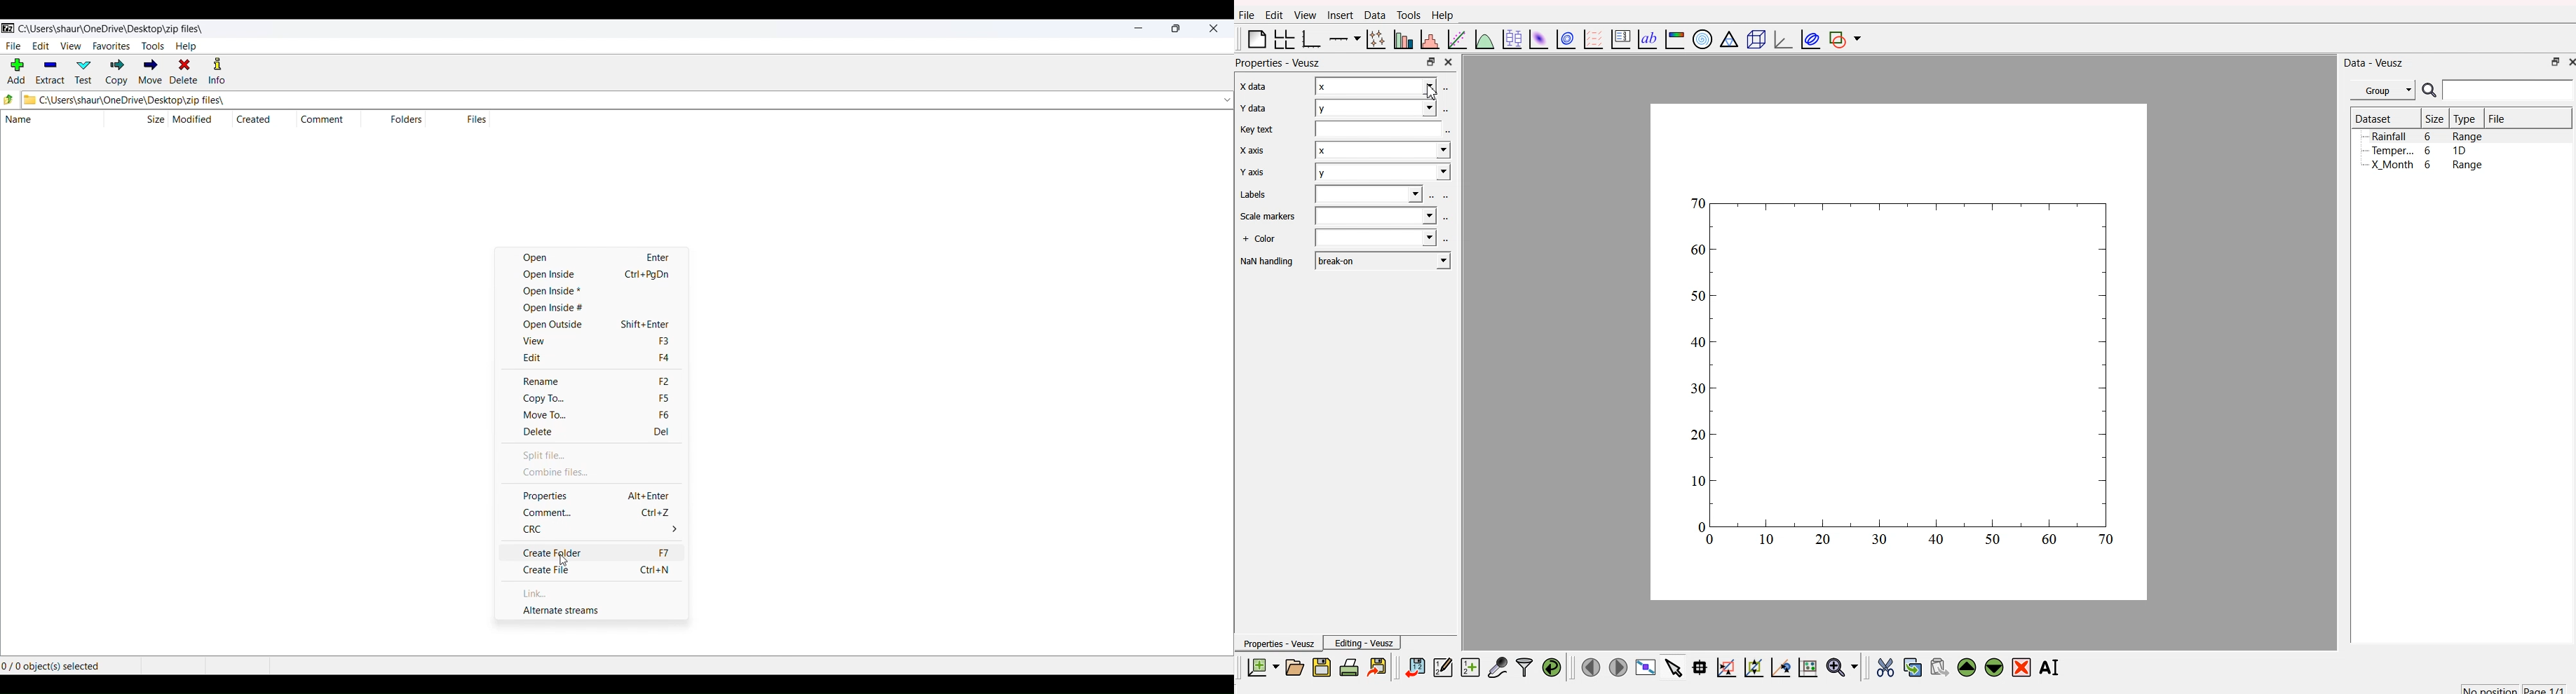  What do you see at coordinates (10, 100) in the screenshot?
I see `MOVE TO PARENT FOLDER` at bounding box center [10, 100].